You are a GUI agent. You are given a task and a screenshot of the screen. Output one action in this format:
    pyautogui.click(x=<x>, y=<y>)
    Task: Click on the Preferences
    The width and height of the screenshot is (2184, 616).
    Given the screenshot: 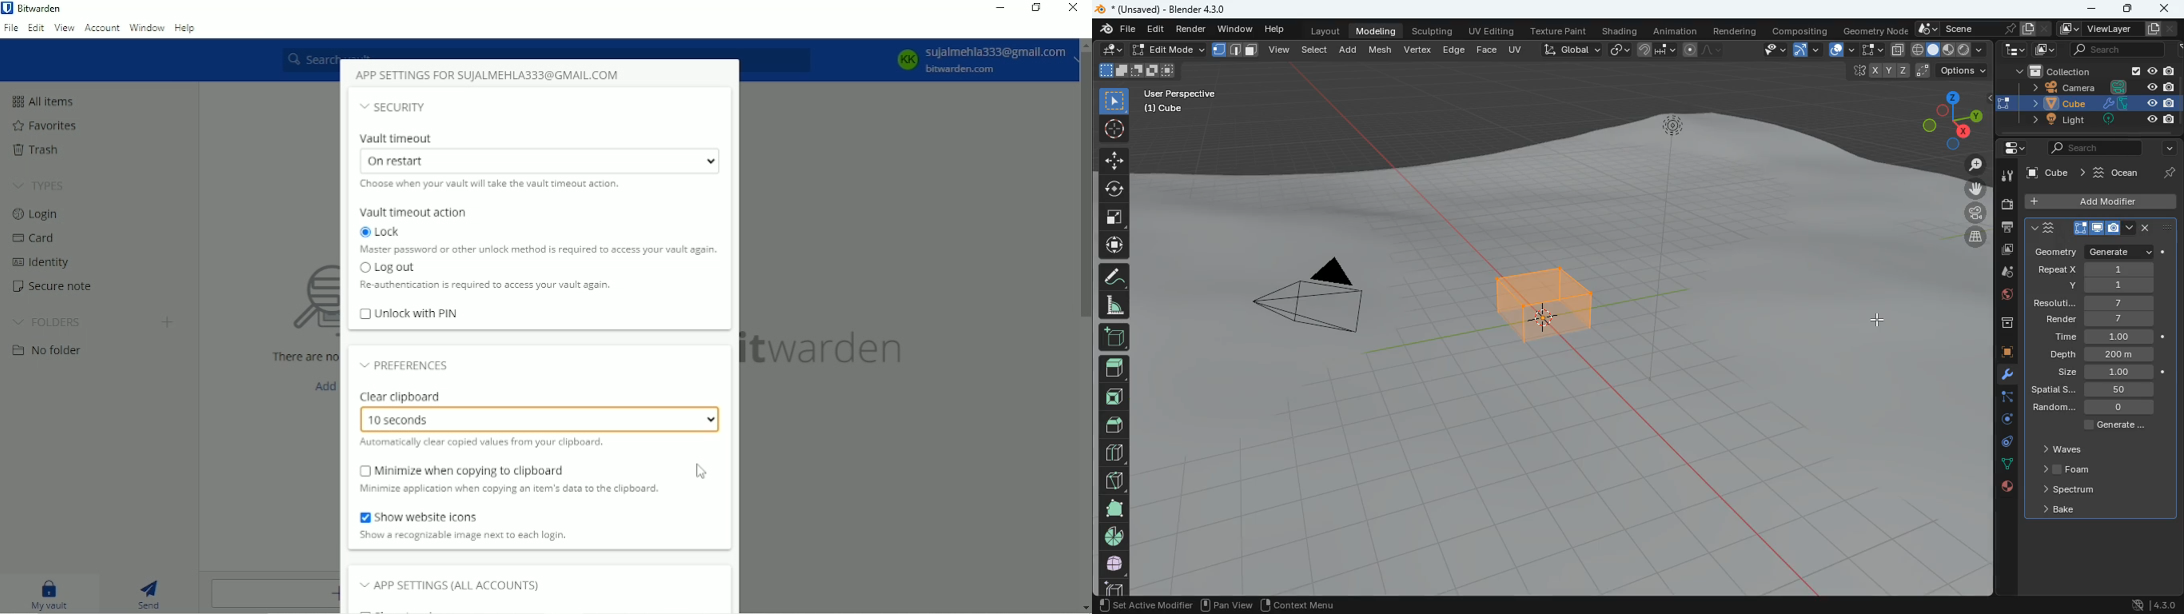 What is the action you would take?
    pyautogui.click(x=405, y=365)
    